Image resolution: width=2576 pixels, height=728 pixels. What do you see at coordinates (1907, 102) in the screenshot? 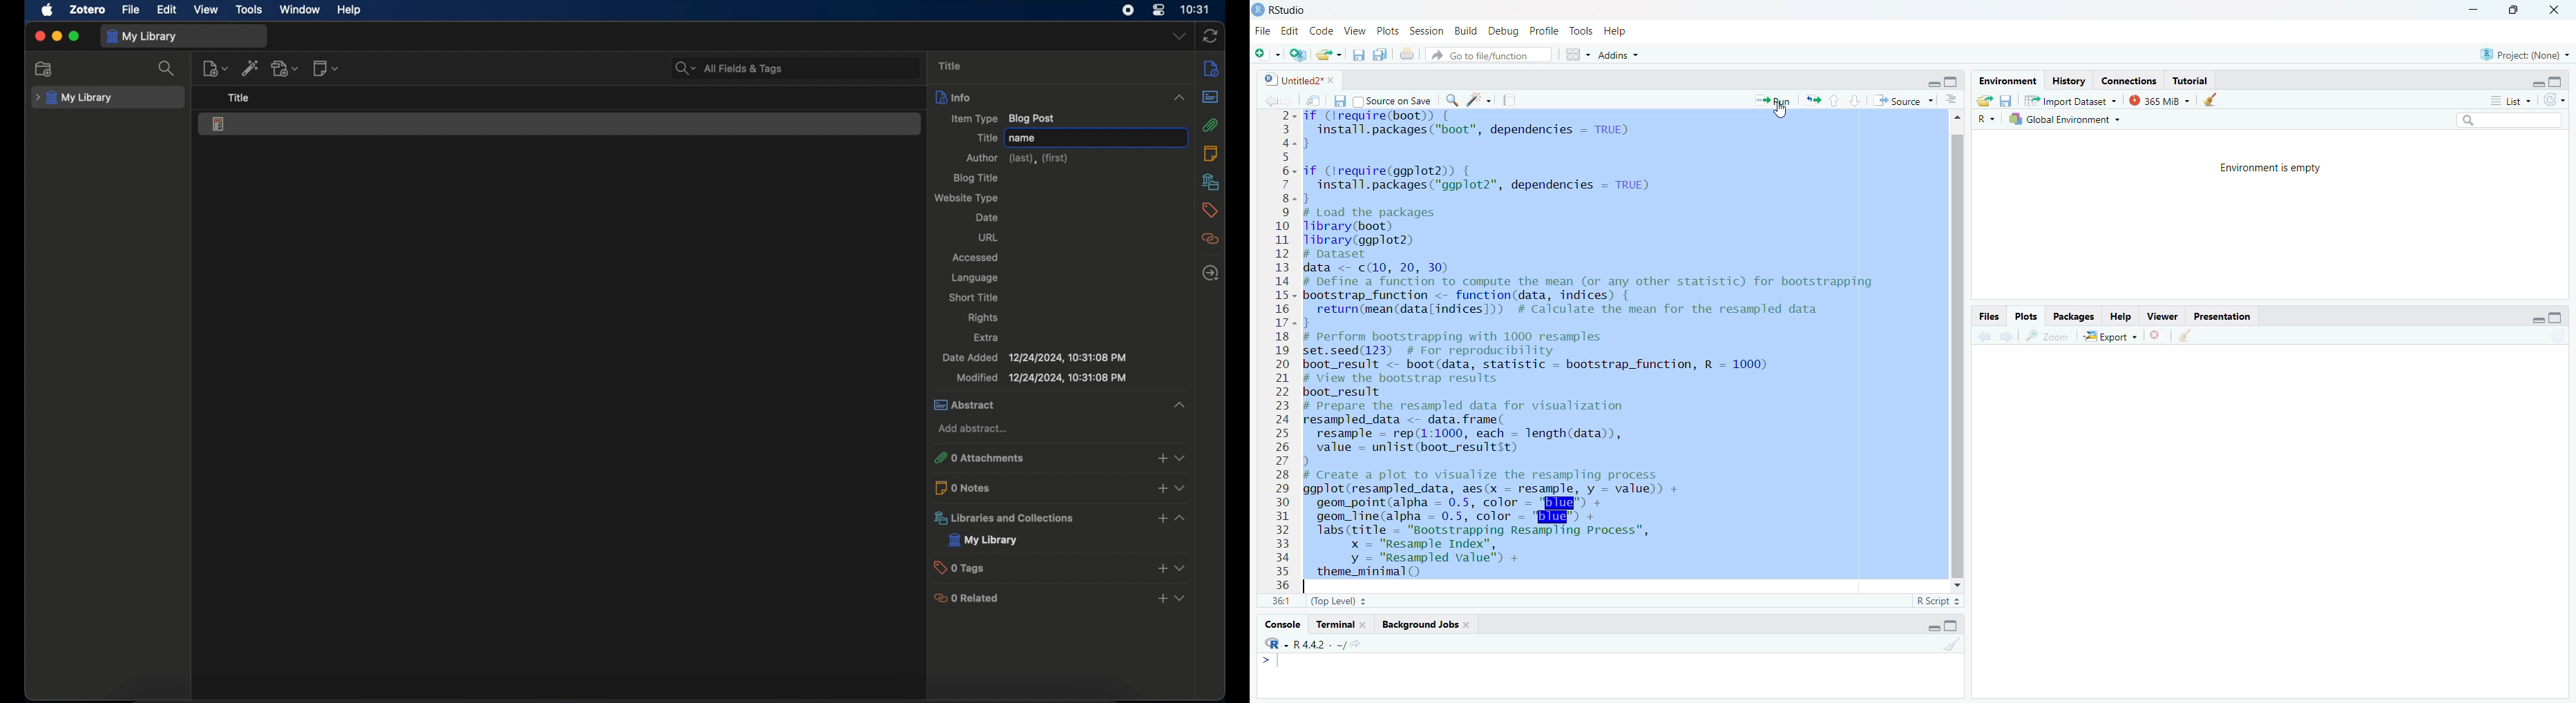
I see ` Source ~` at bounding box center [1907, 102].